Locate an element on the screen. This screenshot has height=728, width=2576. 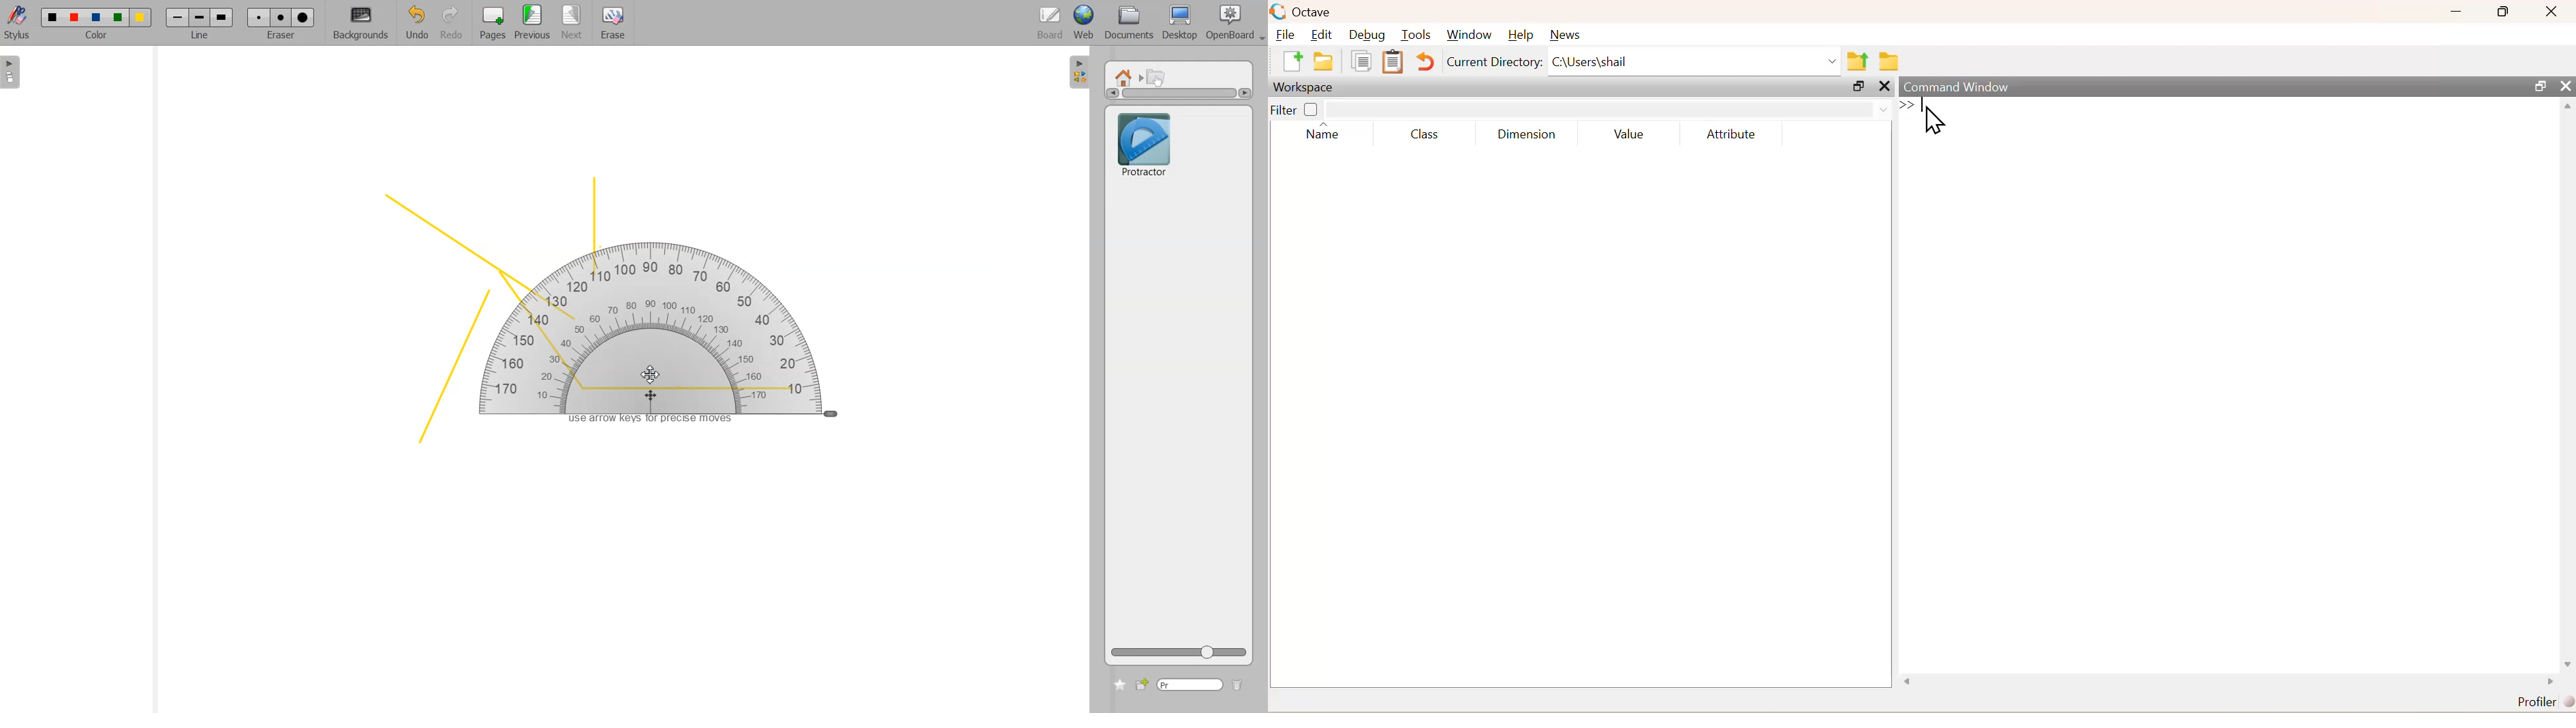
C:/Users/Shail is located at coordinates (1694, 63).